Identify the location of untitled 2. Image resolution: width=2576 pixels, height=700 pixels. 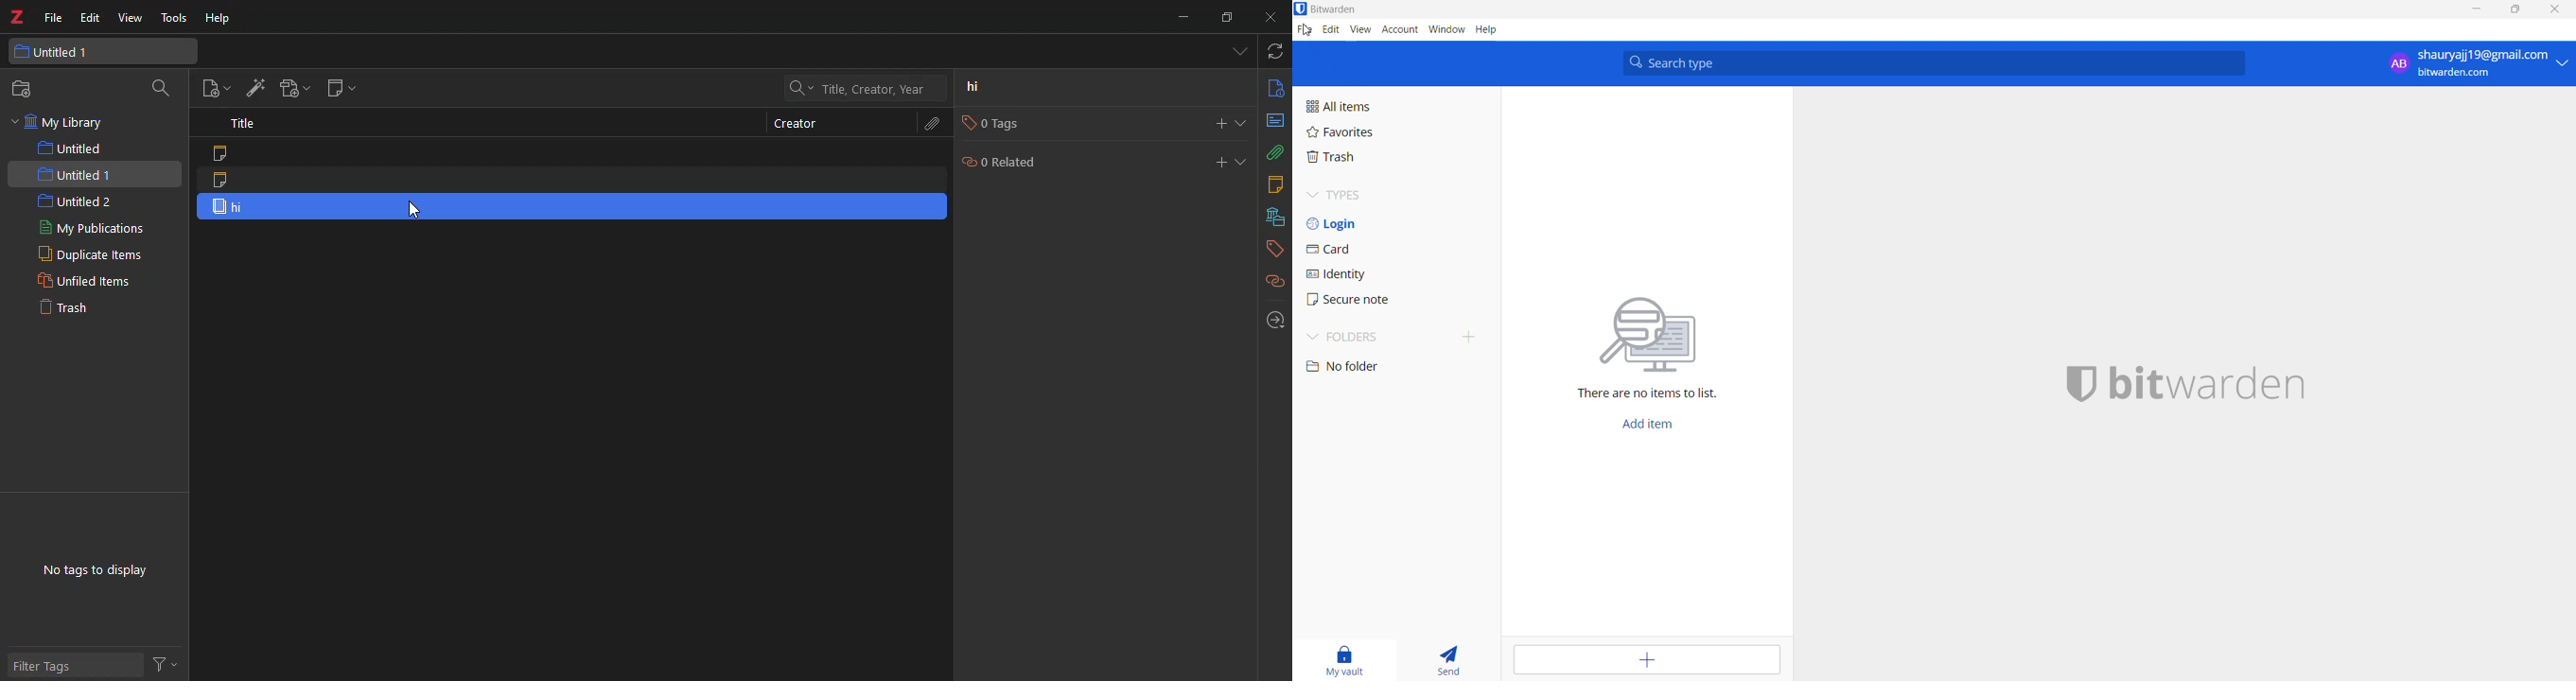
(74, 201).